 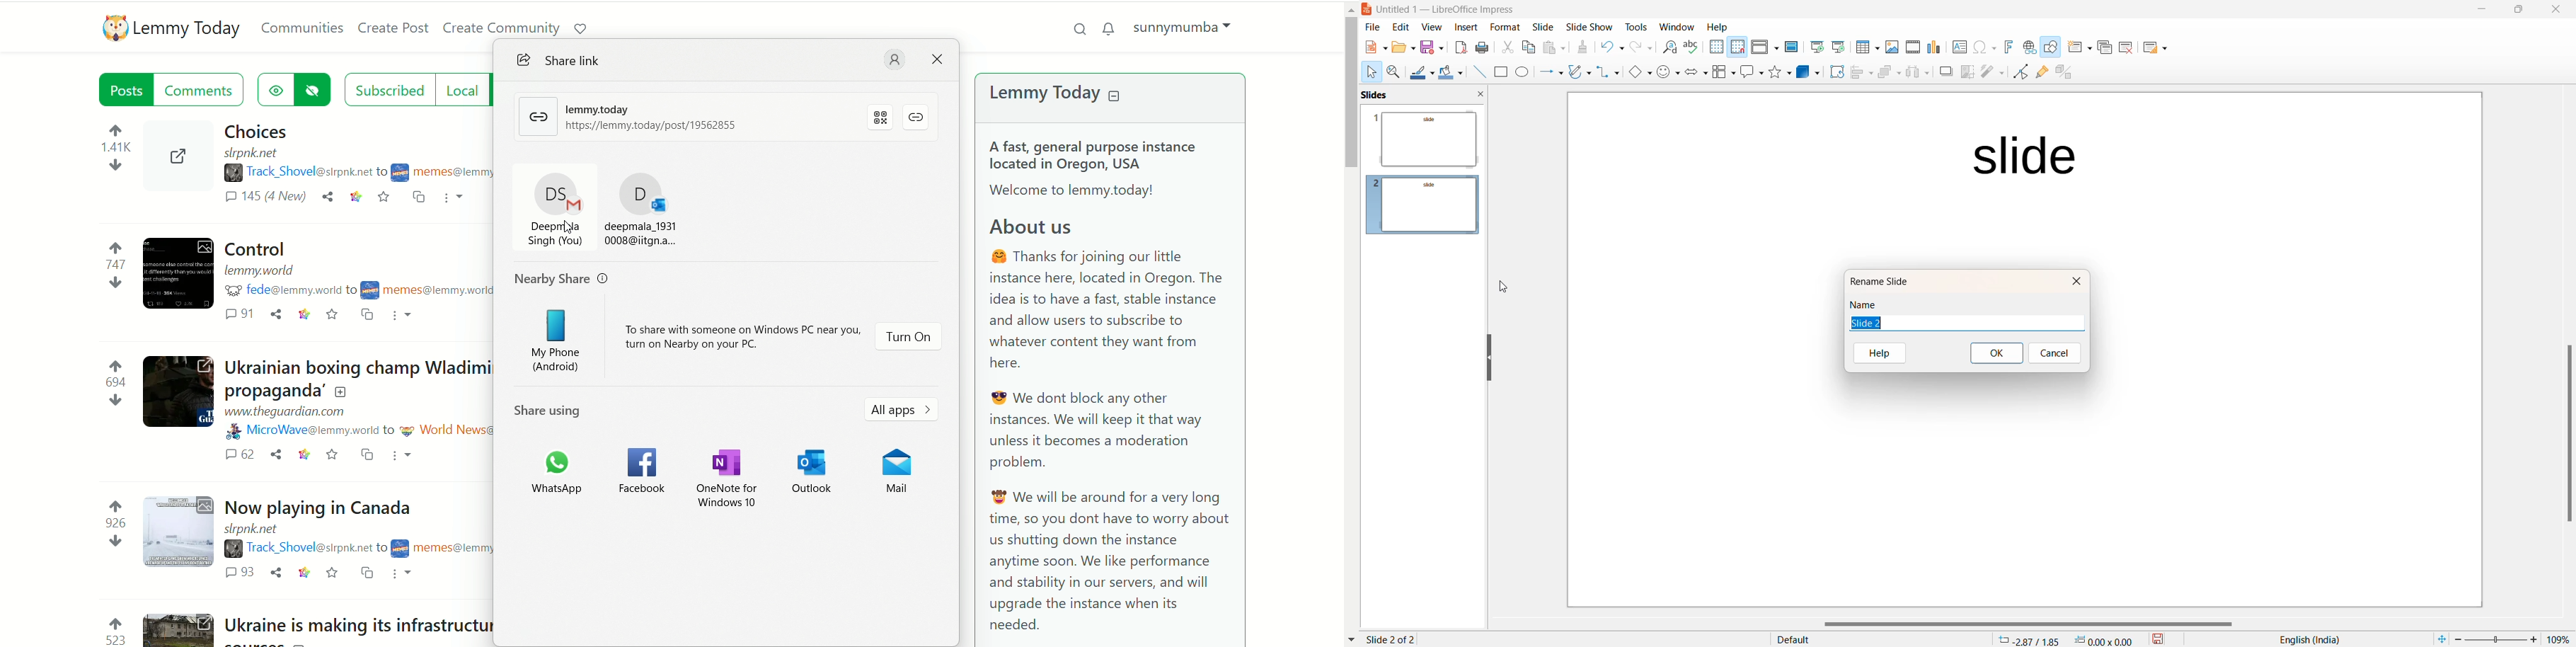 I want to click on scroll bar, so click(x=2567, y=435).